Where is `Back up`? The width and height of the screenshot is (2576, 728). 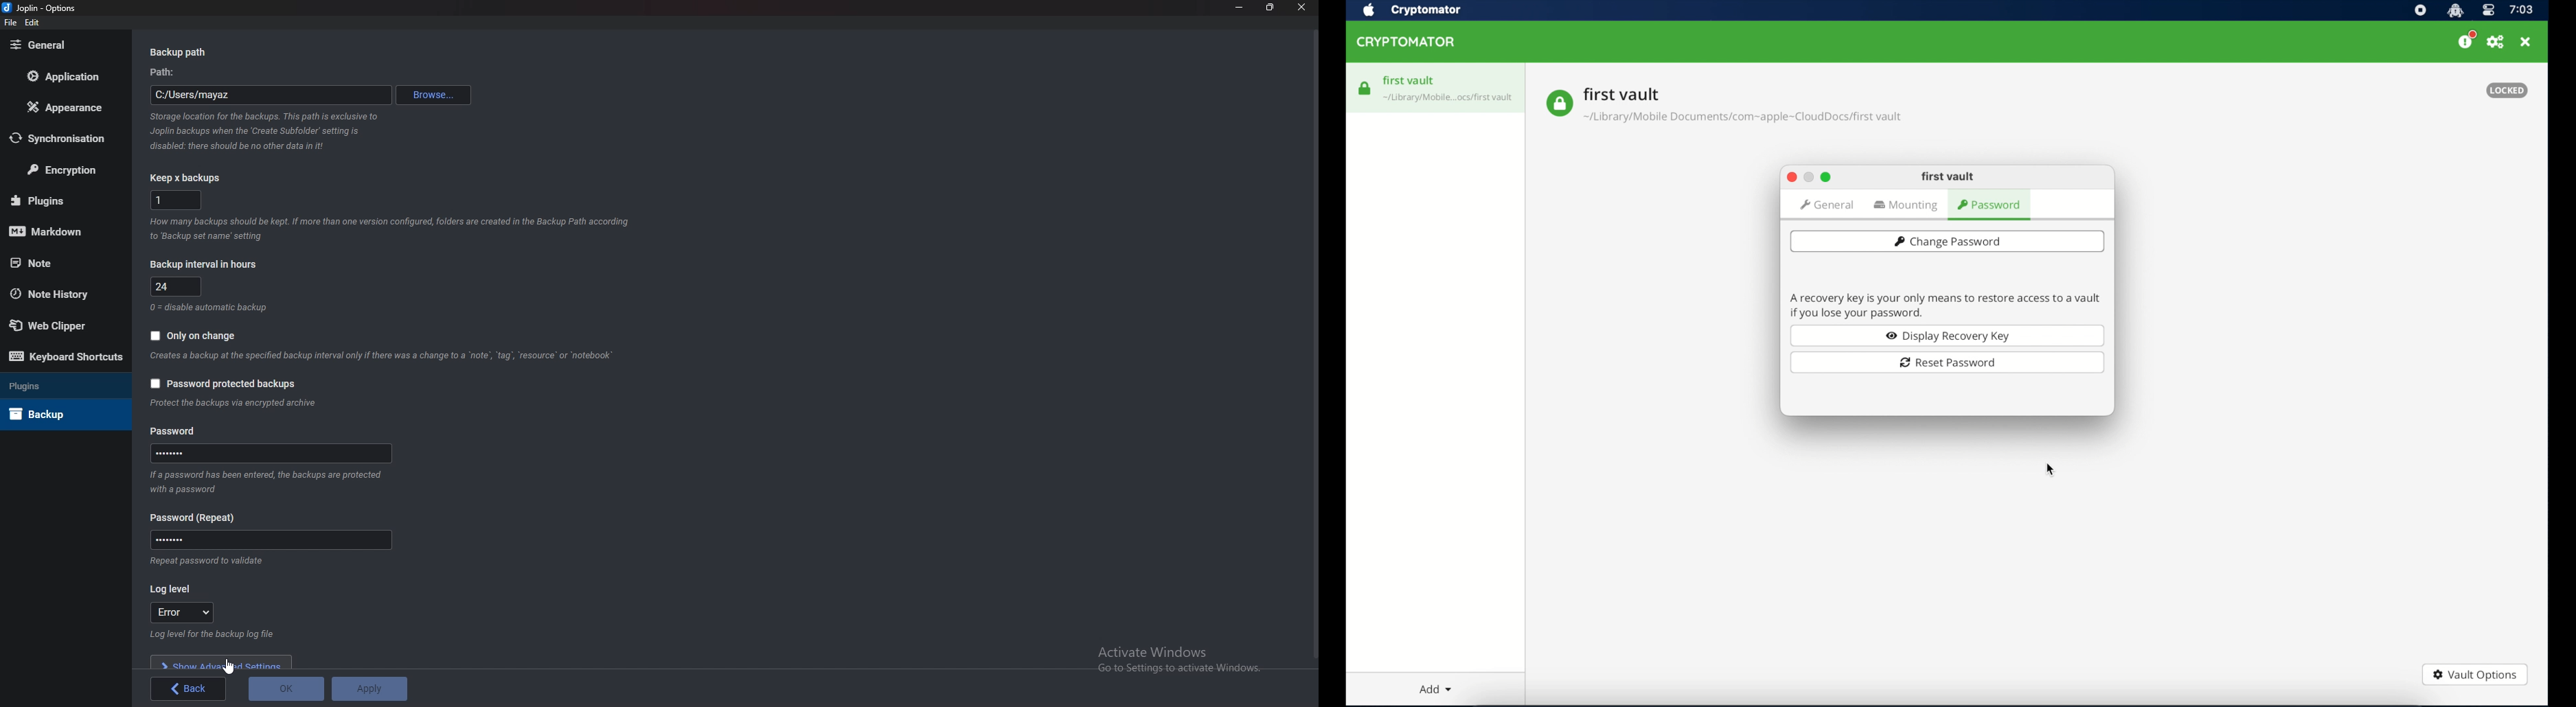
Back up is located at coordinates (51, 414).